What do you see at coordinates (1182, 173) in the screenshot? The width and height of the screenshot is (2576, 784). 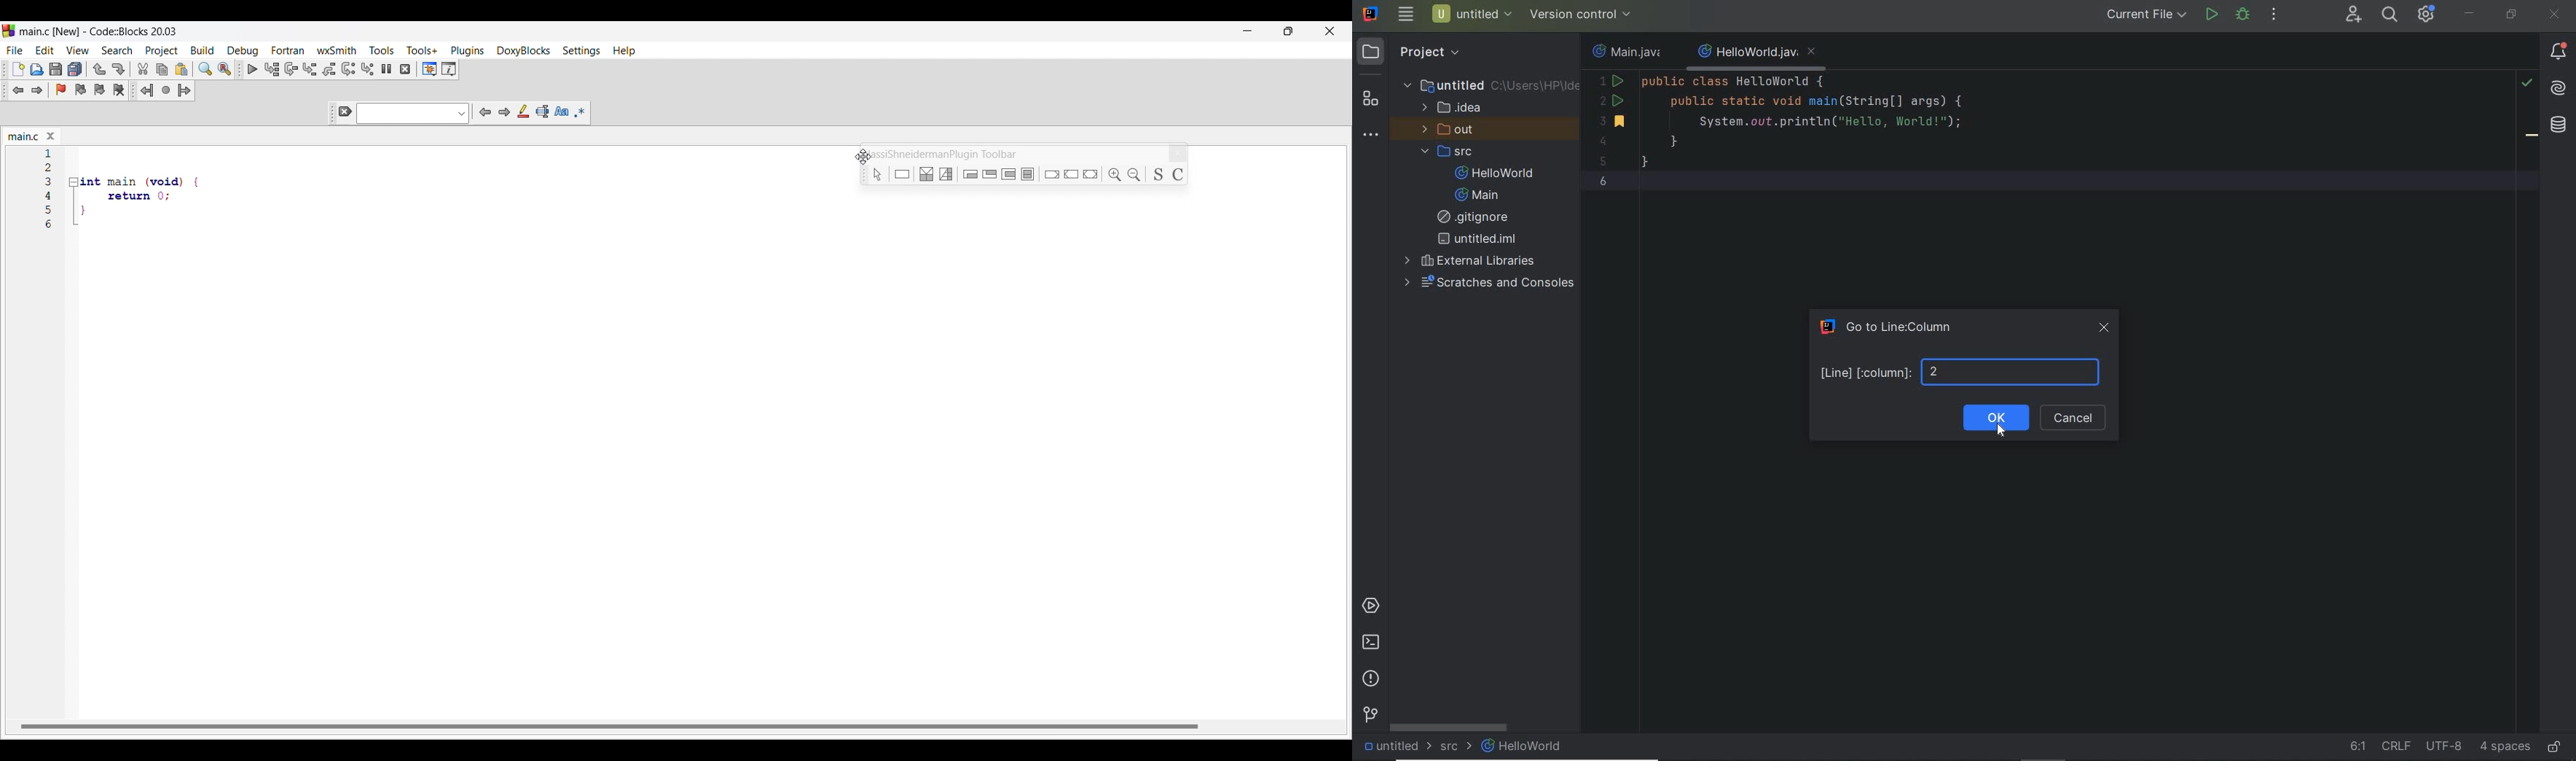 I see `` at bounding box center [1182, 173].